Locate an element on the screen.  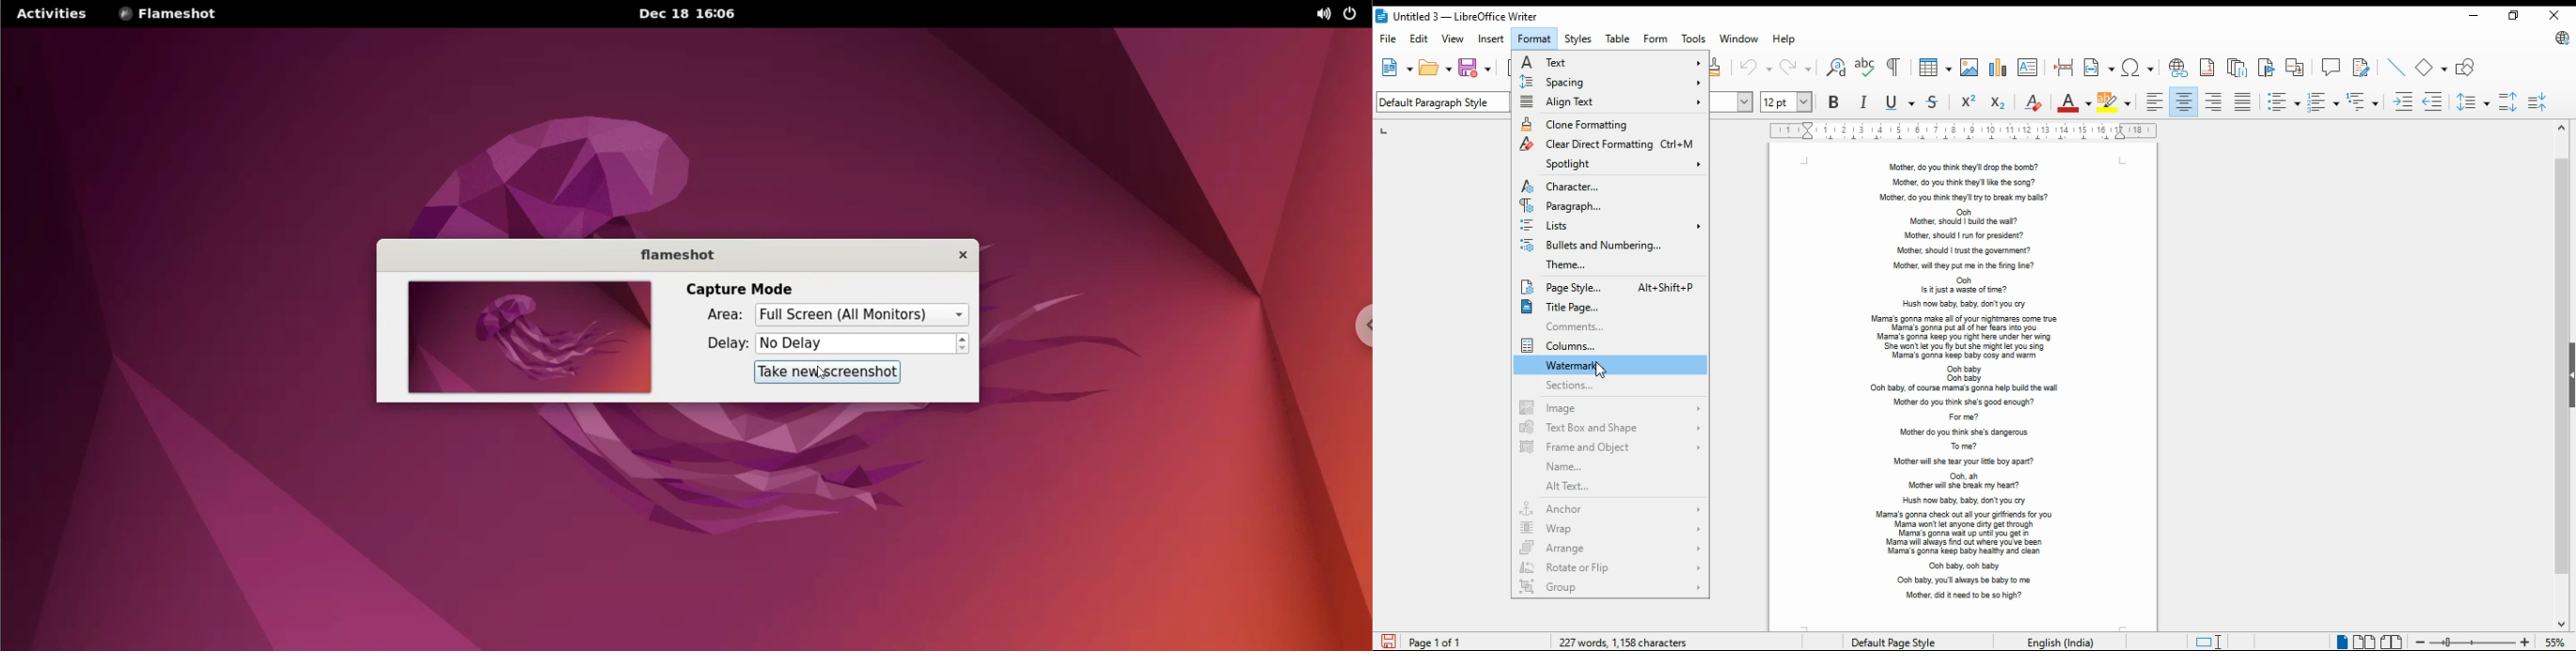
rotate or flip is located at coordinates (1613, 567).